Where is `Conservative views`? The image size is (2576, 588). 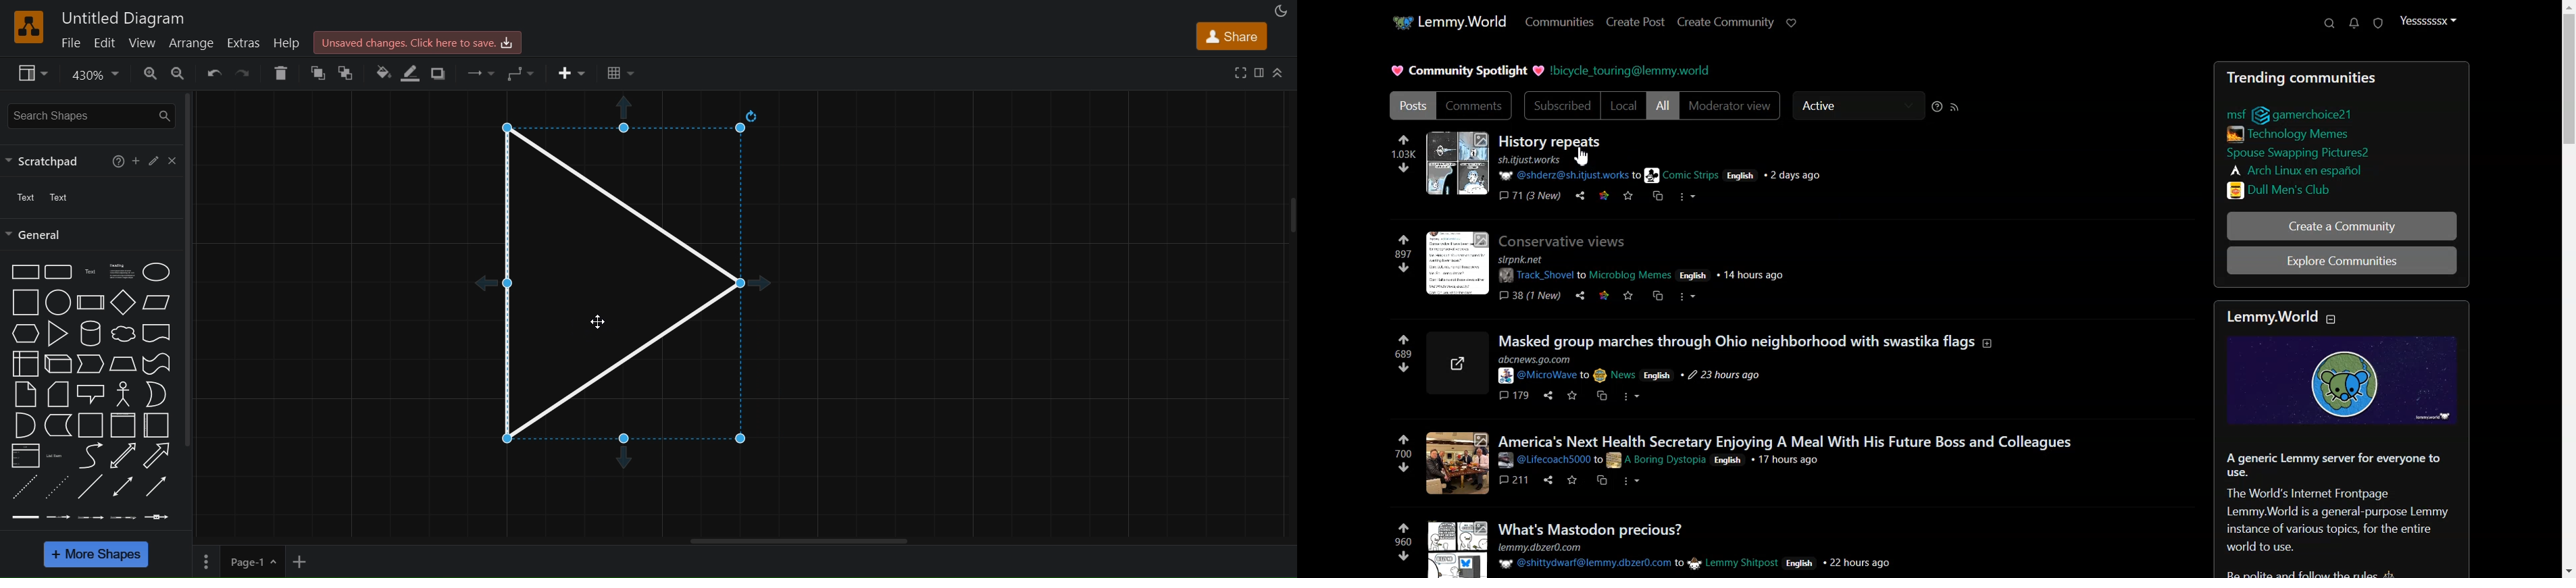
Conservative views is located at coordinates (1564, 241).